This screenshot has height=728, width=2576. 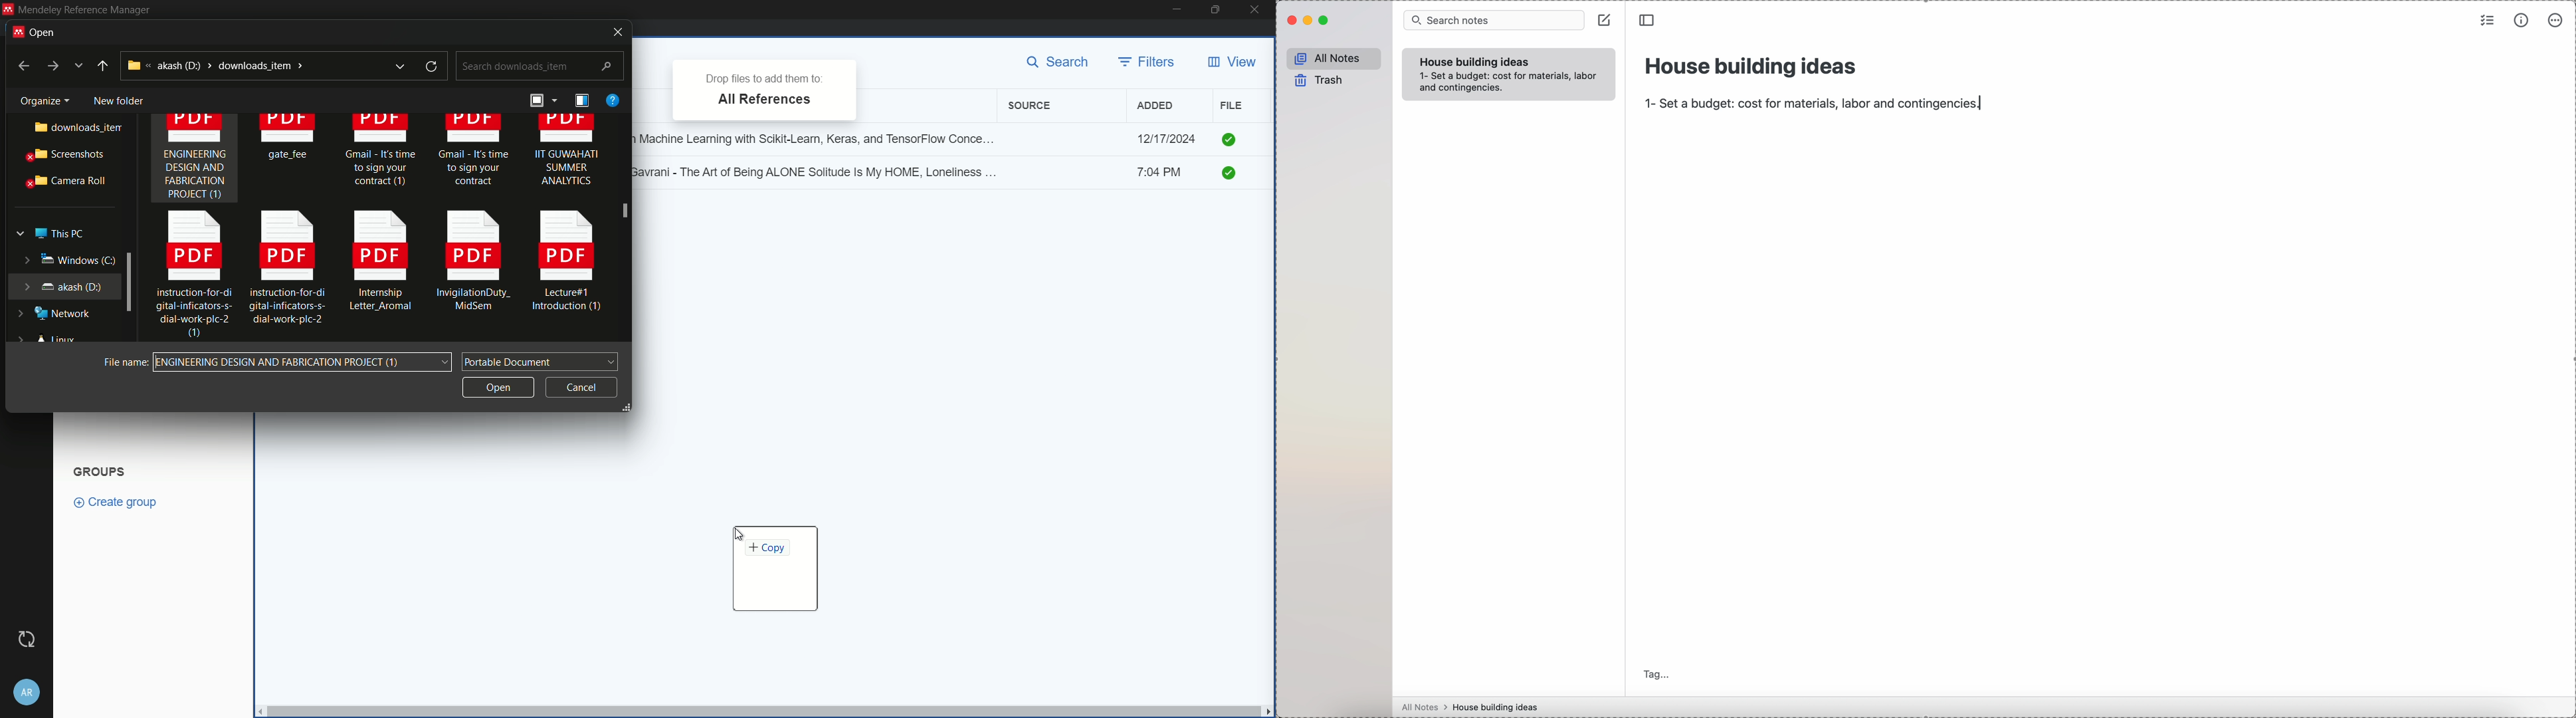 What do you see at coordinates (474, 264) in the screenshot?
I see `InvigilationDuty_
[EE` at bounding box center [474, 264].